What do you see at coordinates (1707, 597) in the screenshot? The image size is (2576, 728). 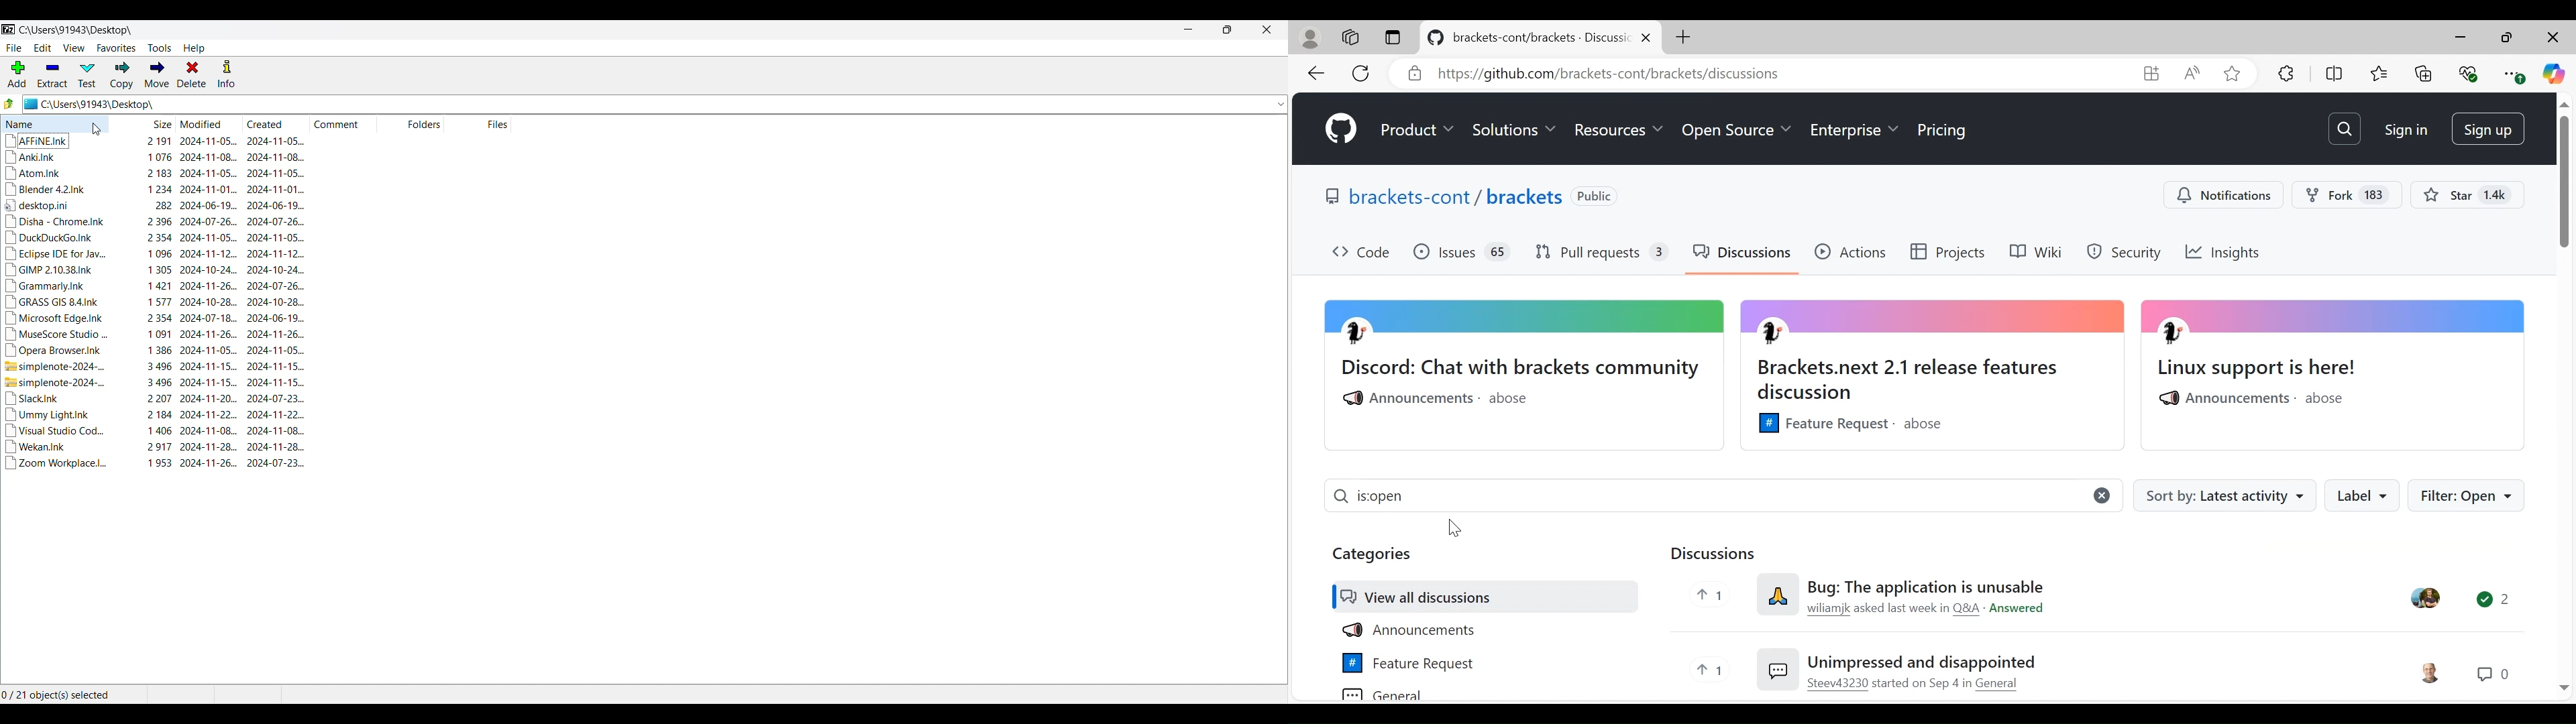 I see `Upvote` at bounding box center [1707, 597].